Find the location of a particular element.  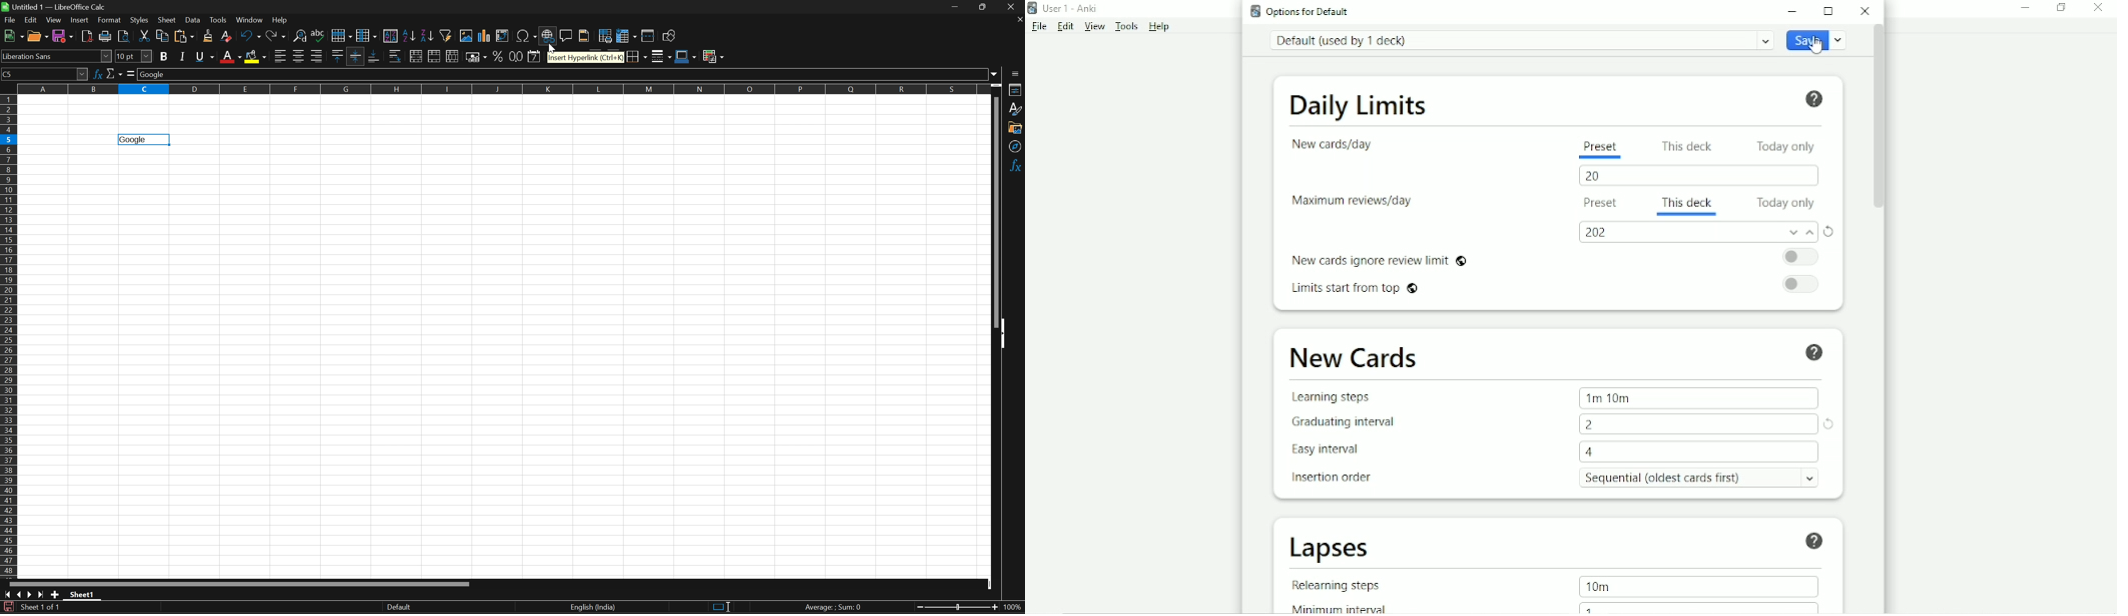

Limits start from top is located at coordinates (1359, 290).